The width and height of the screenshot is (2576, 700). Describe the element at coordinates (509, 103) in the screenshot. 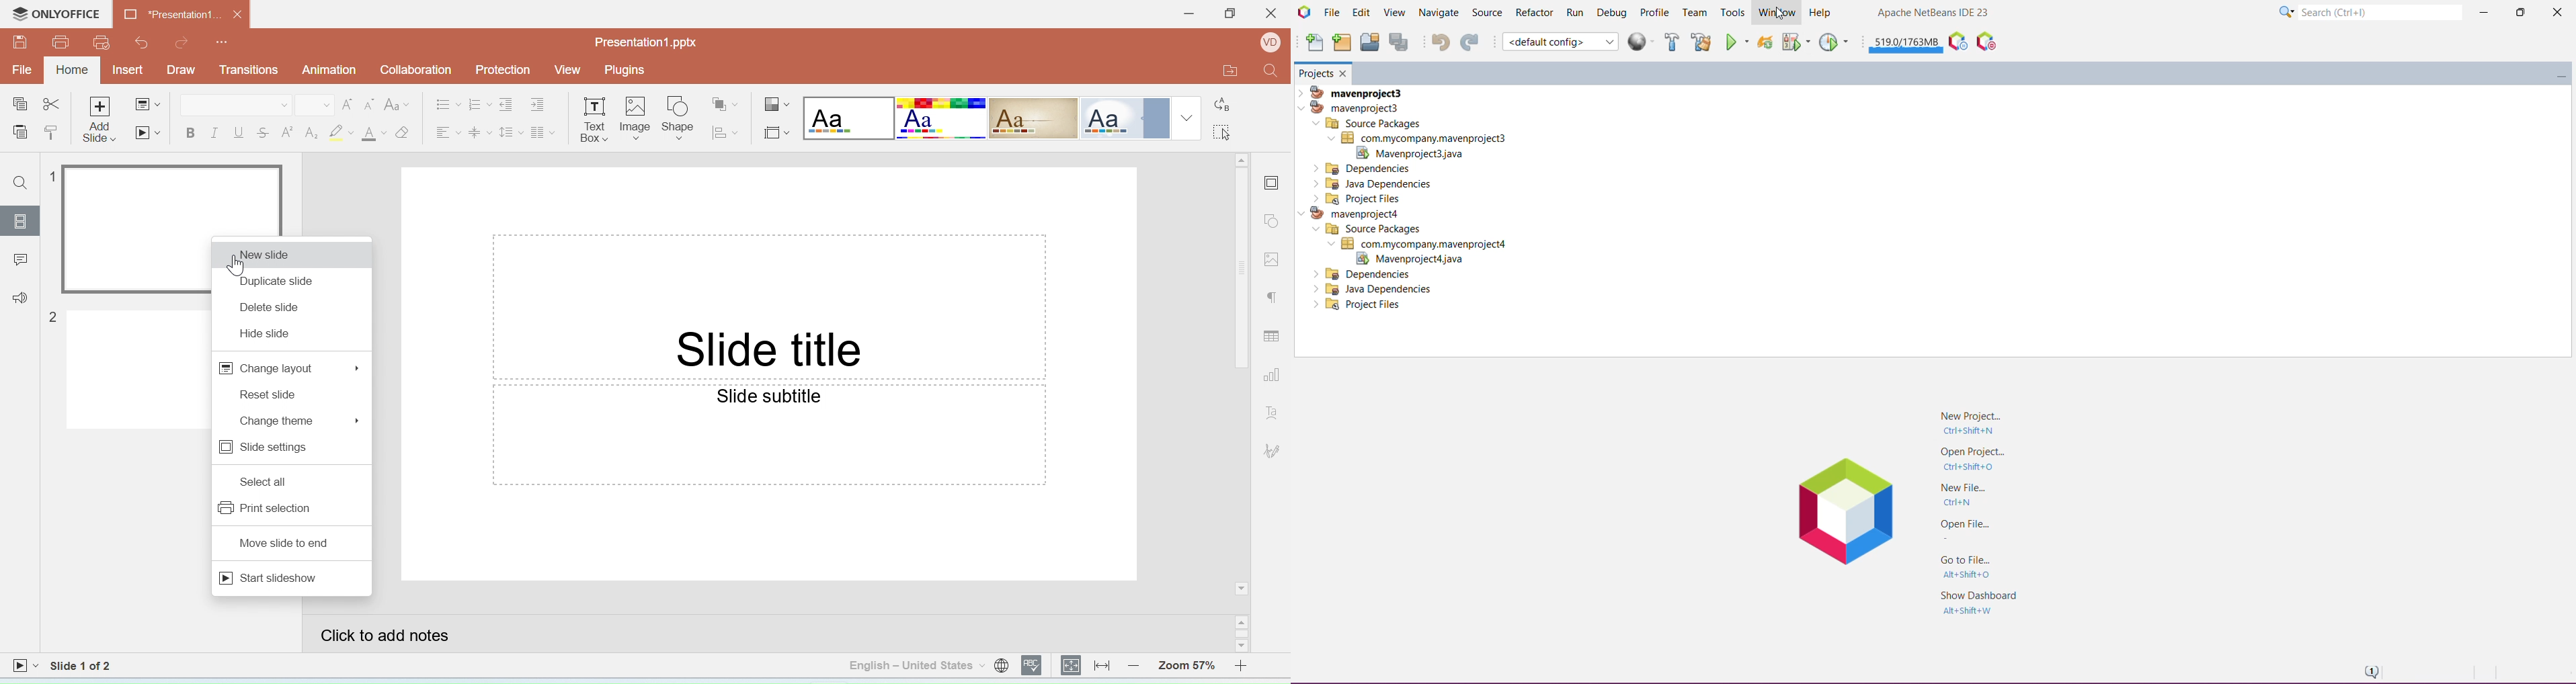

I see `Decrease indent` at that location.